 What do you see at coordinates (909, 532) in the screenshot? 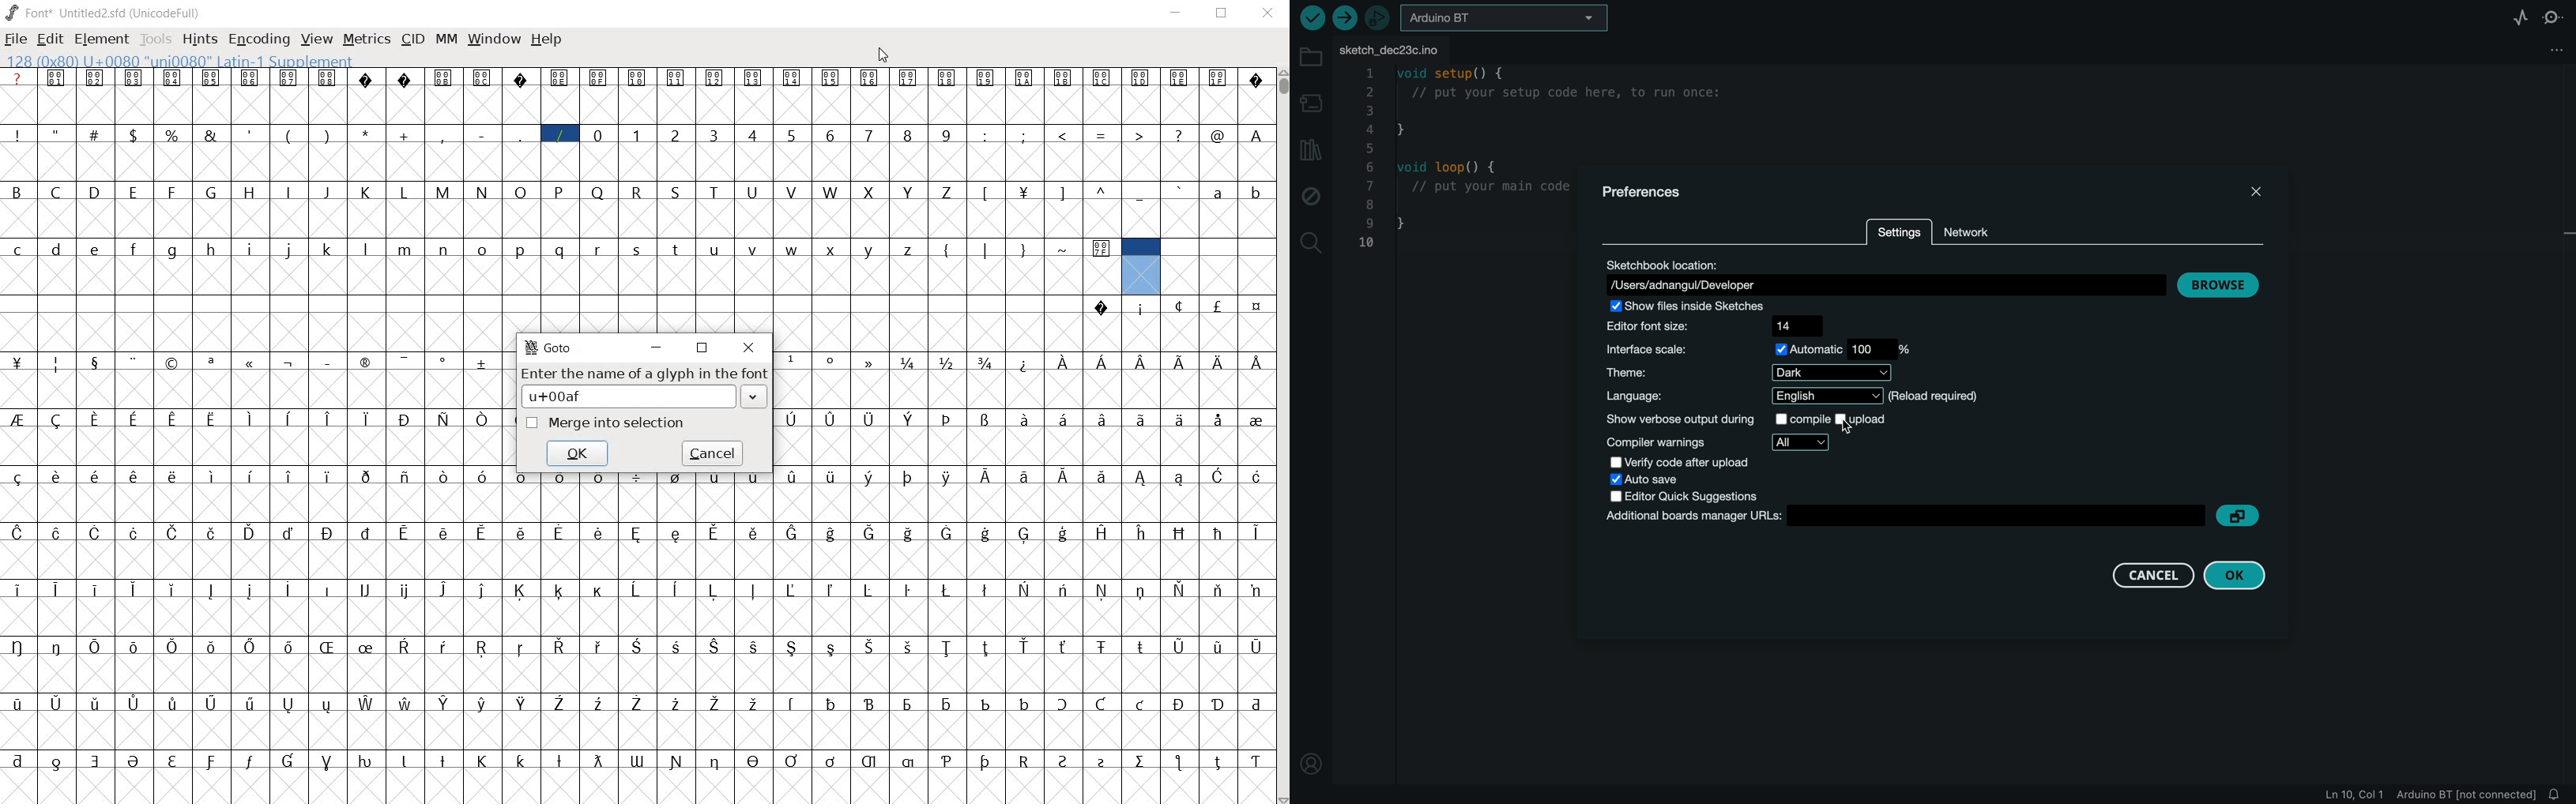
I see `Symbol` at bounding box center [909, 532].